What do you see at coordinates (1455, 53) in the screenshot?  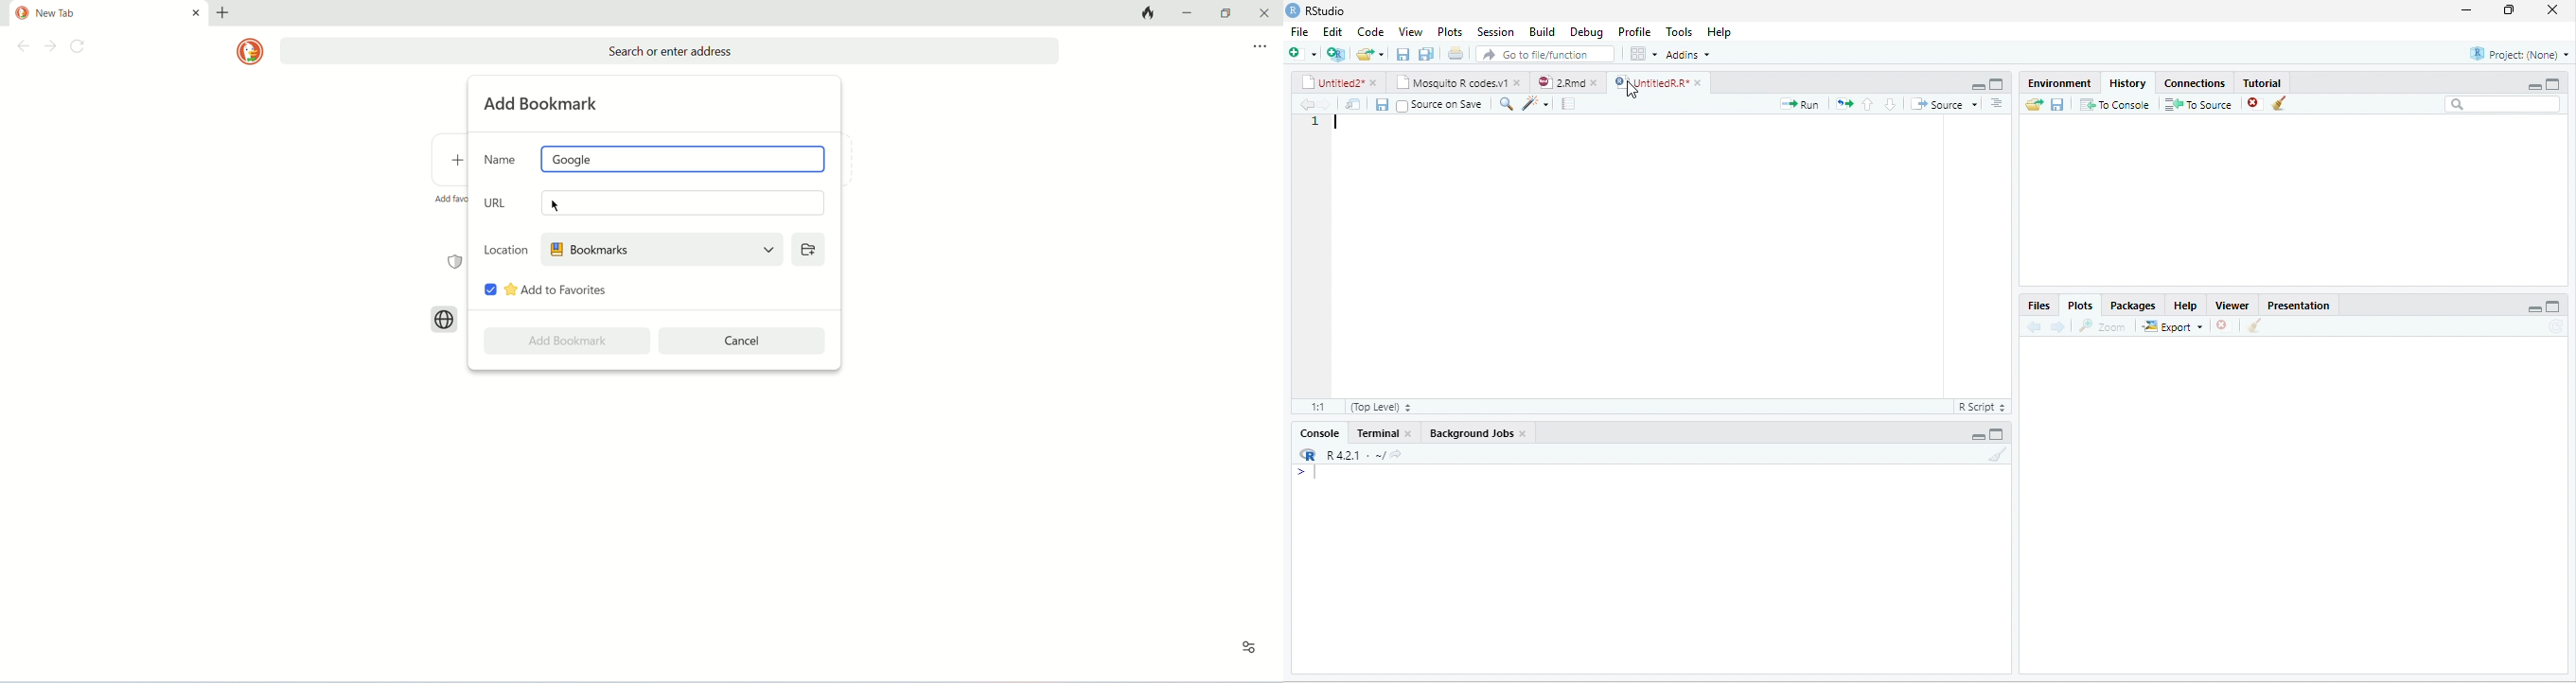 I see `document` at bounding box center [1455, 53].